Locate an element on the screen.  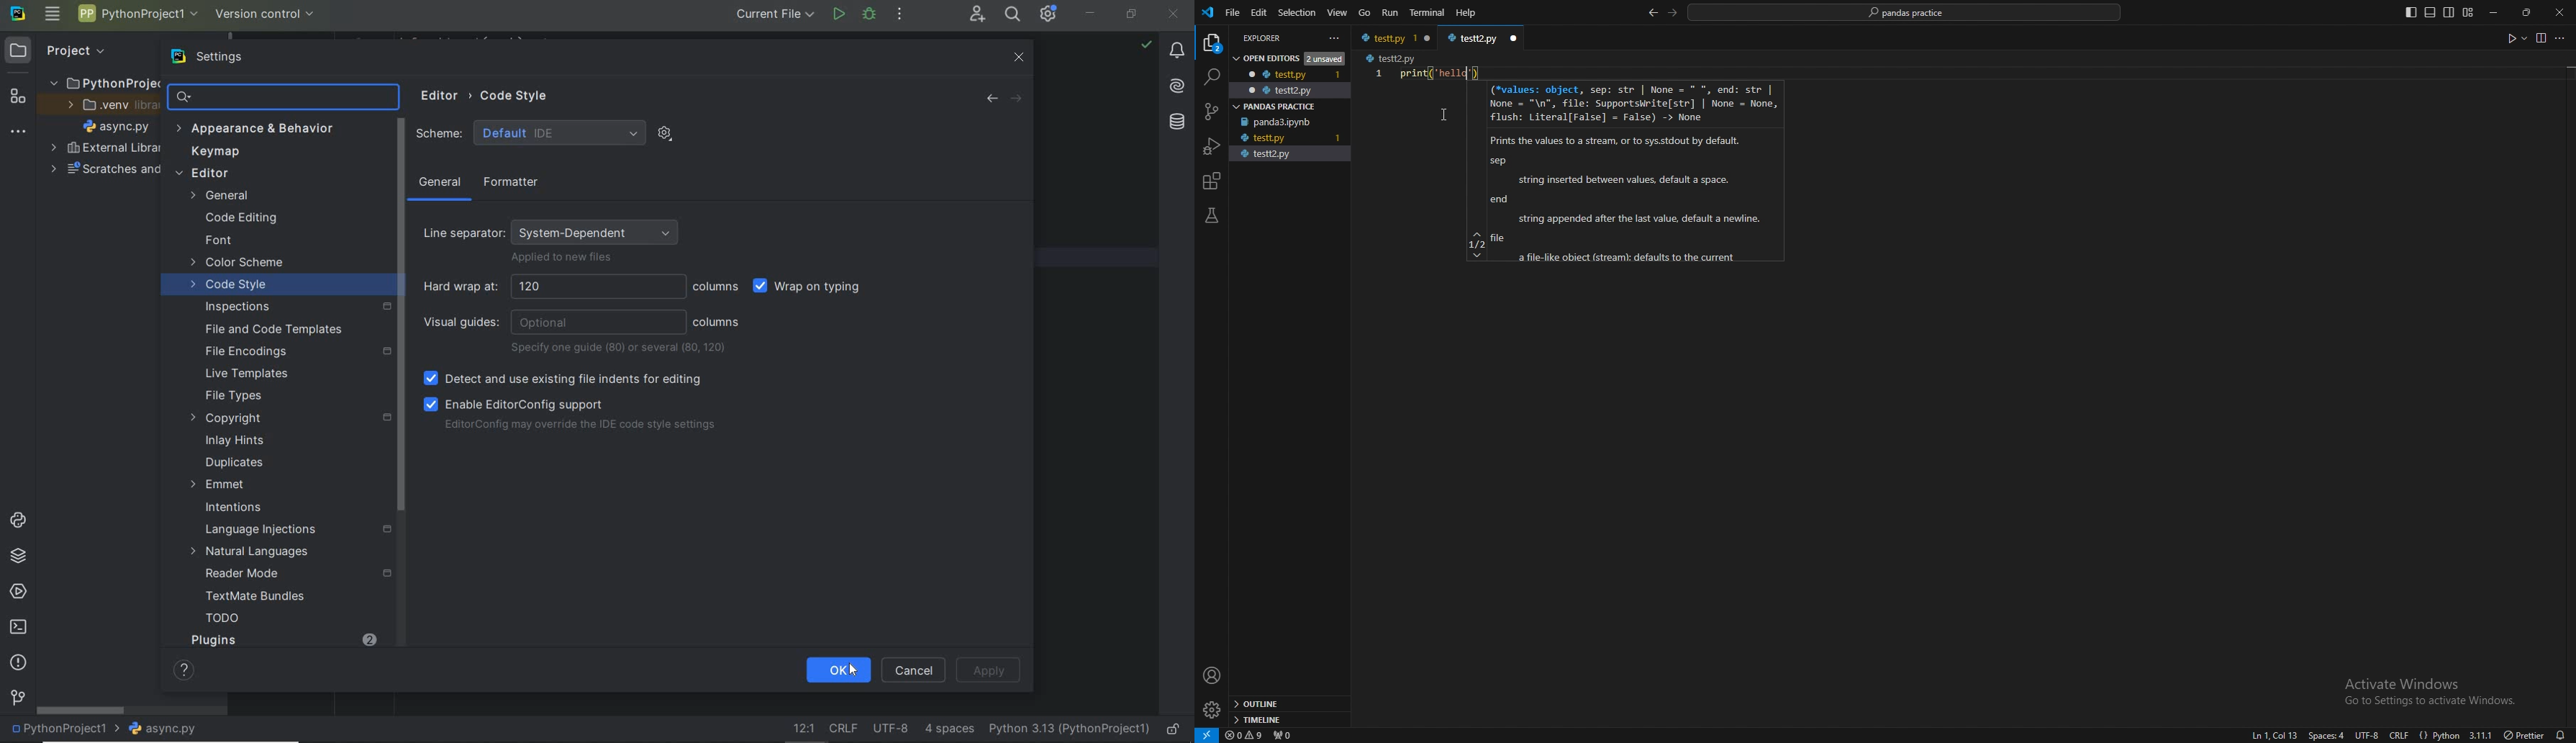
explorer is located at coordinates (1278, 37).